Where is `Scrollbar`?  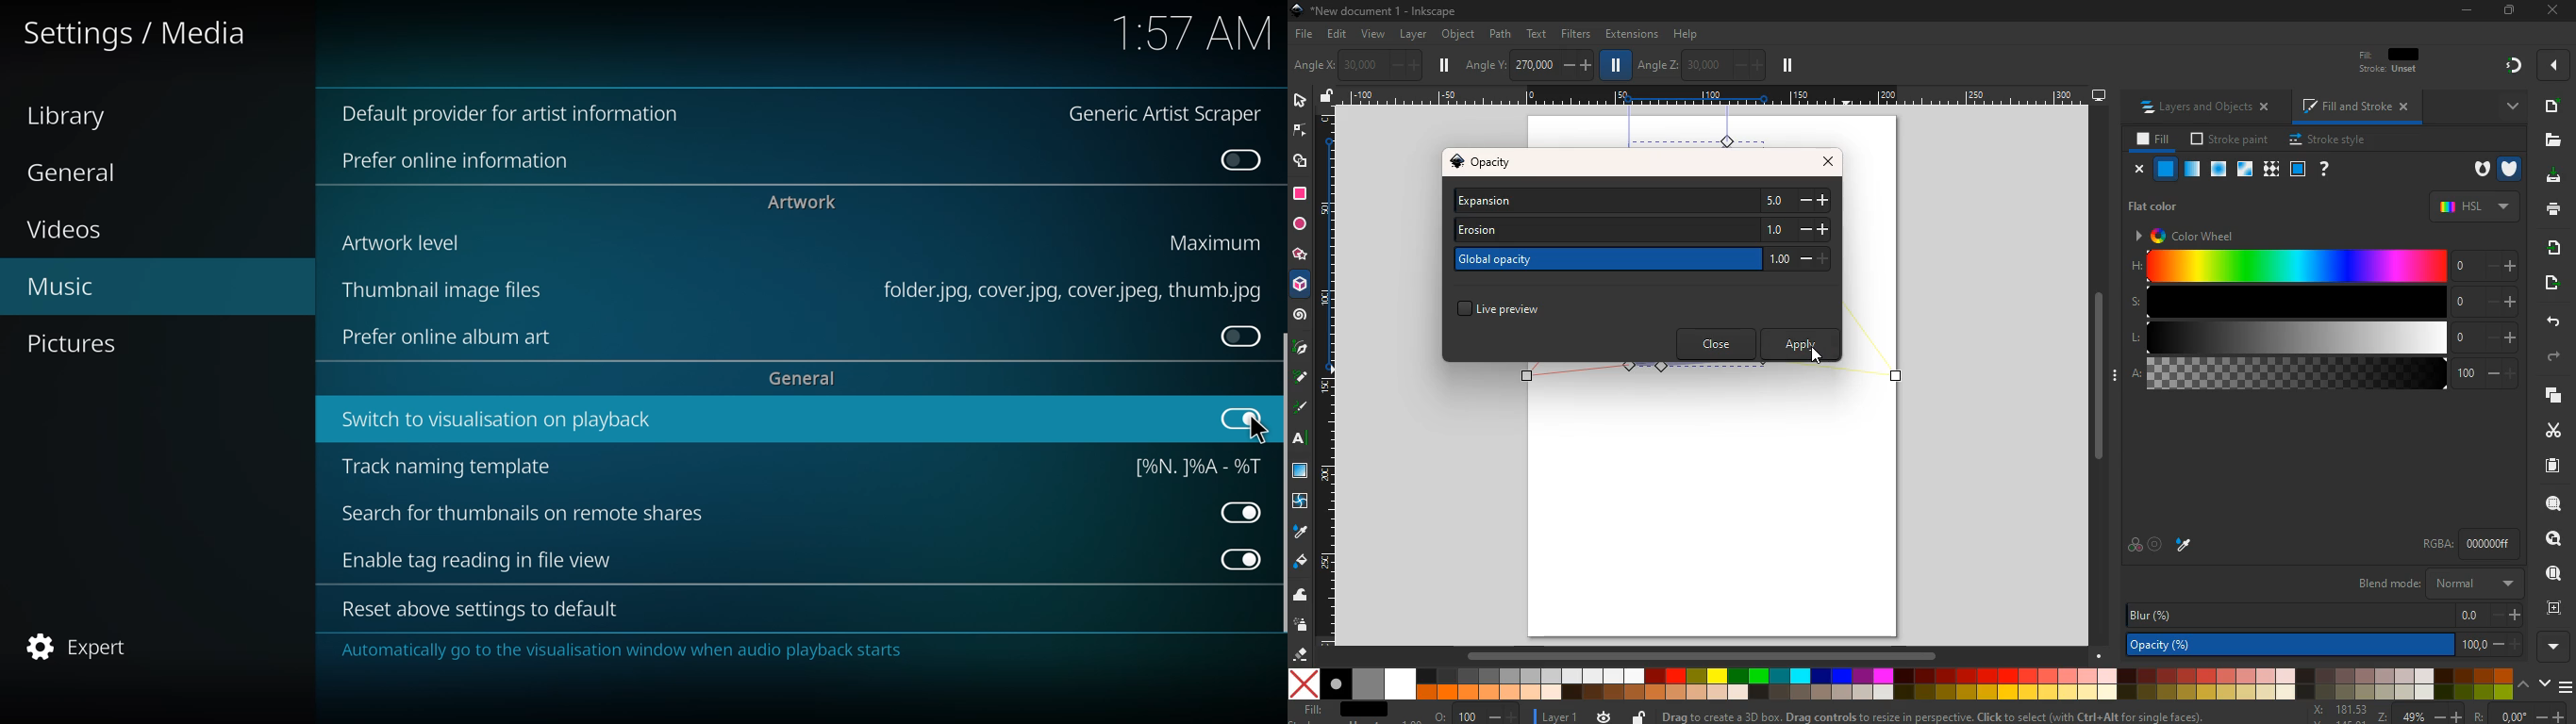
Scrollbar is located at coordinates (1701, 653).